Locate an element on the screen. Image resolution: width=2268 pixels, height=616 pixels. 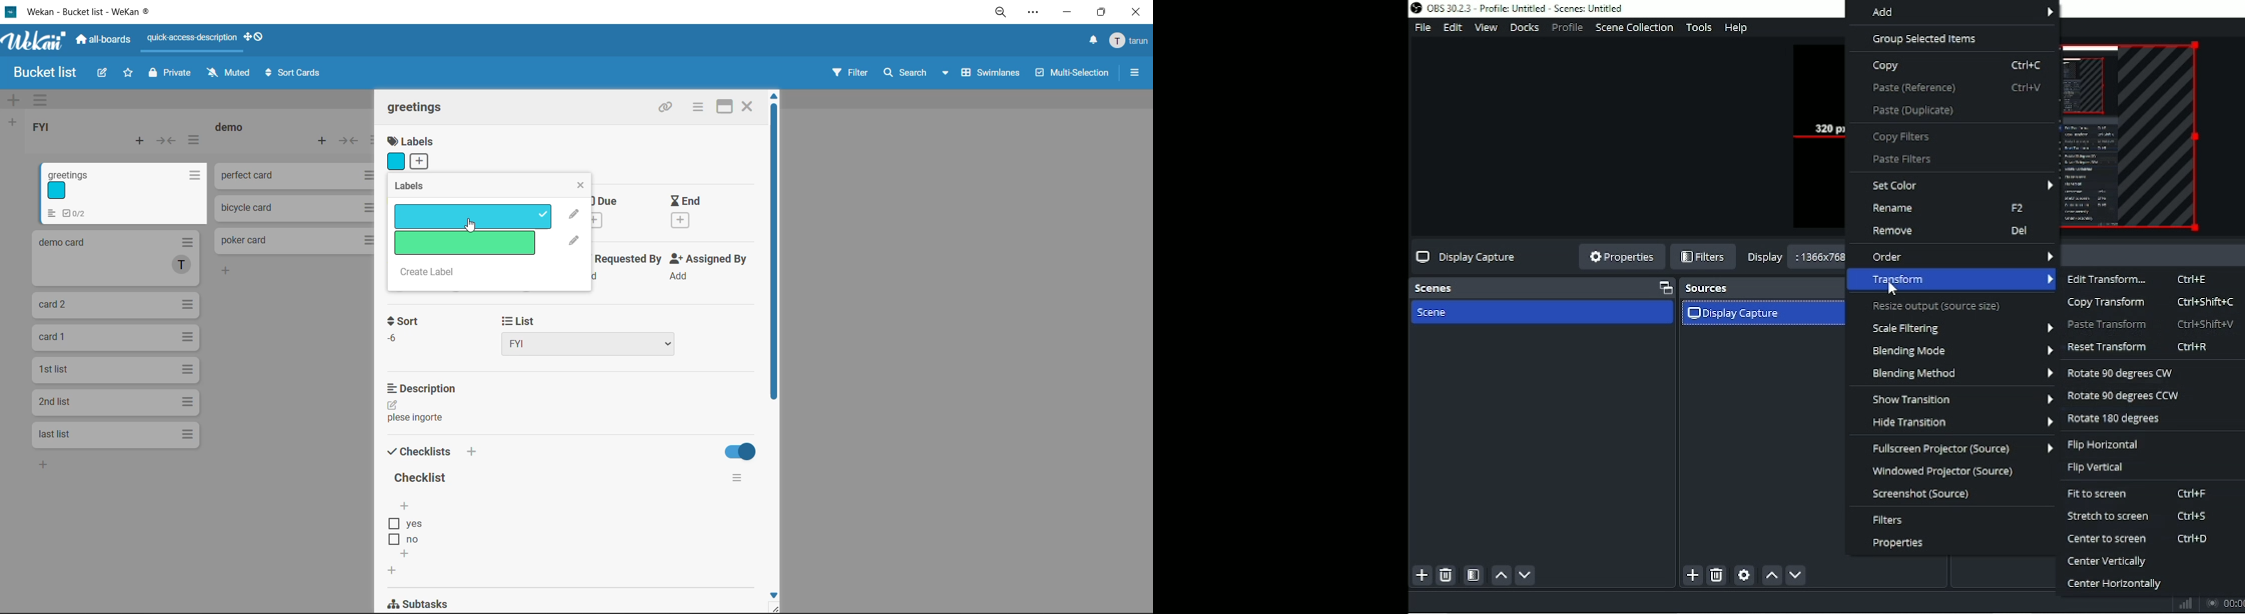
Fullscreen projector is located at coordinates (1963, 448).